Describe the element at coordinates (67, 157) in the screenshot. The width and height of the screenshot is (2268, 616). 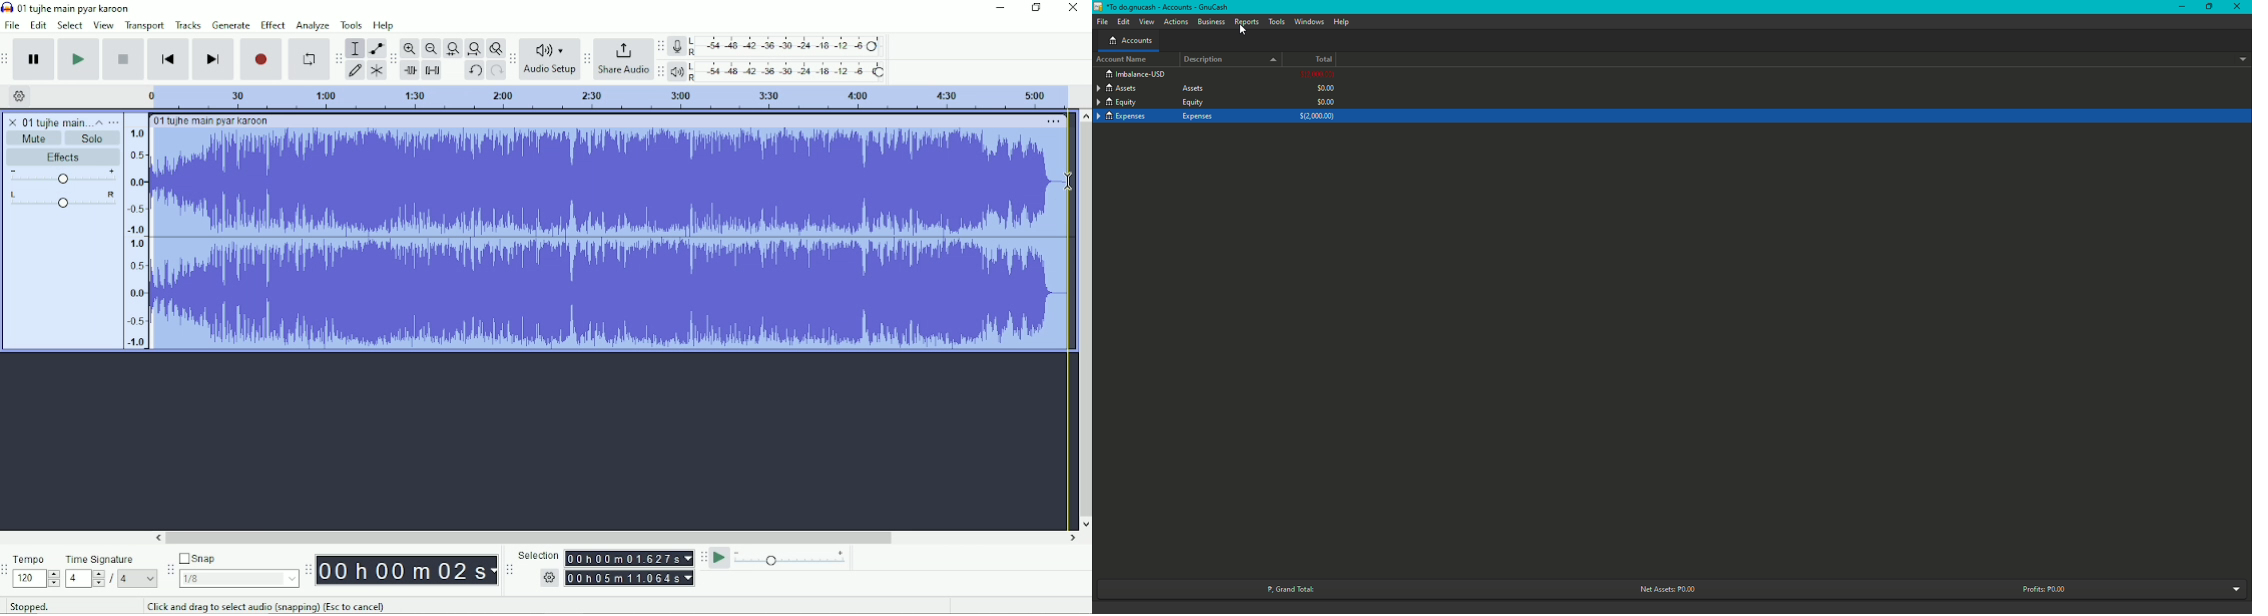
I see `Effects` at that location.